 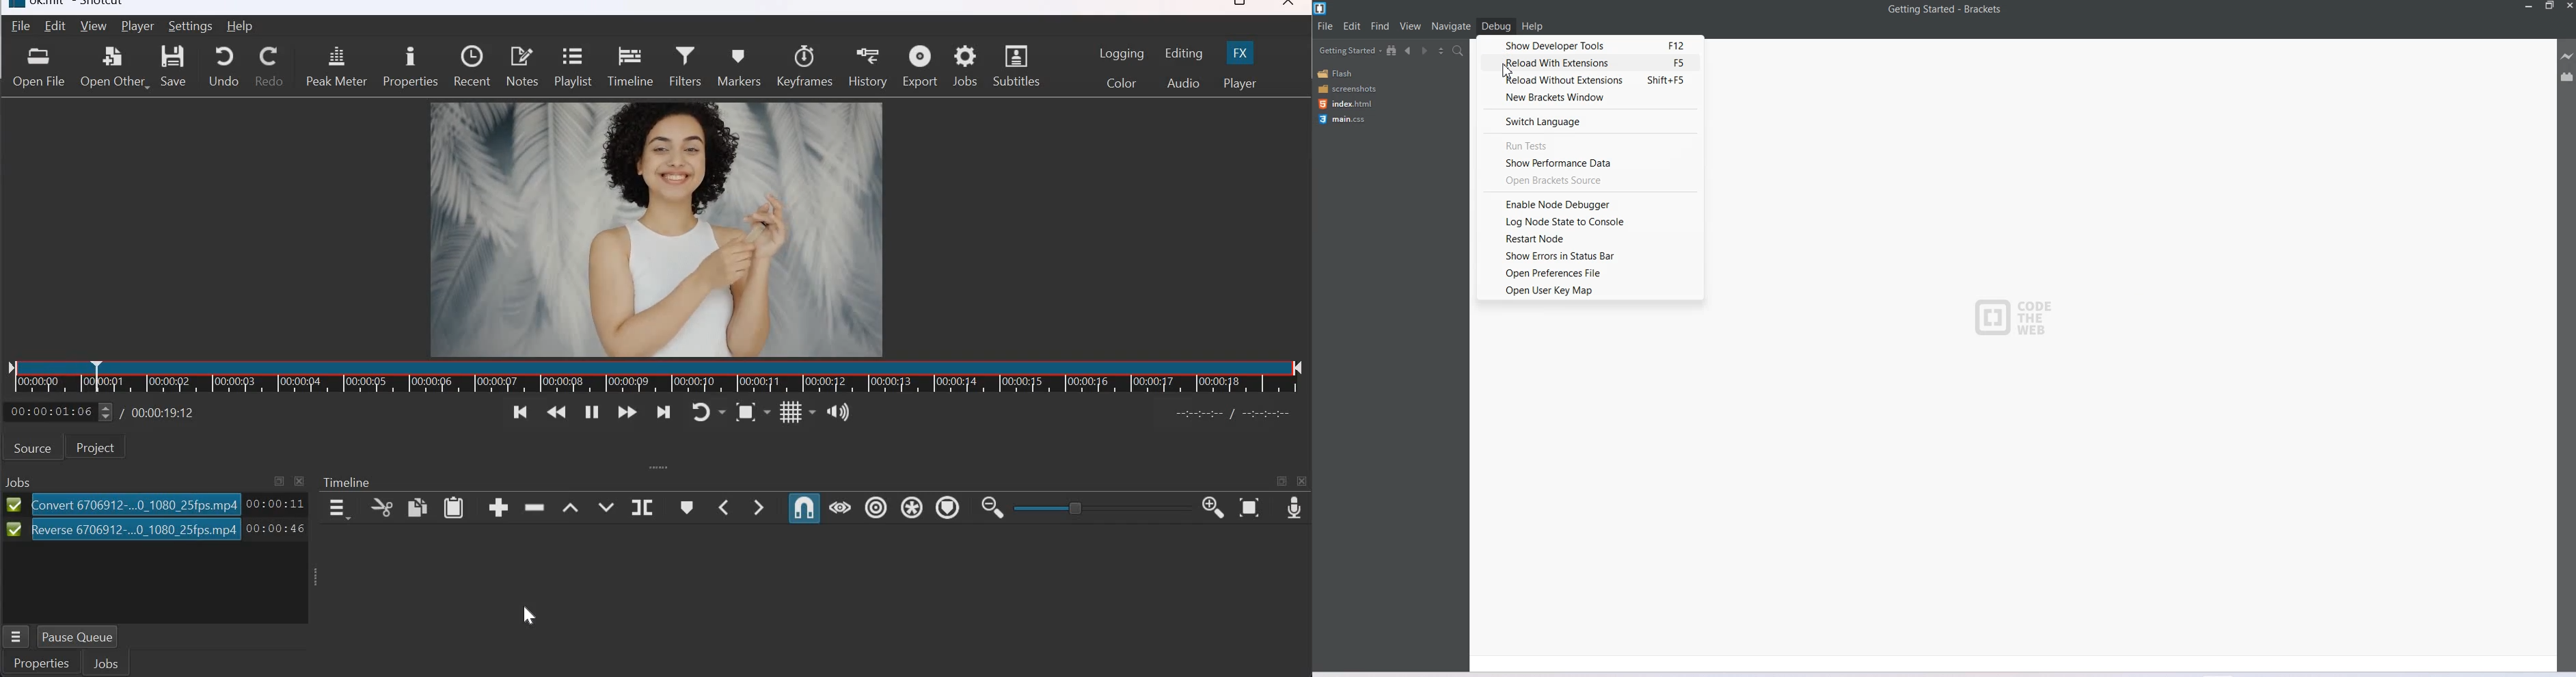 I want to click on Restart node, so click(x=1587, y=240).